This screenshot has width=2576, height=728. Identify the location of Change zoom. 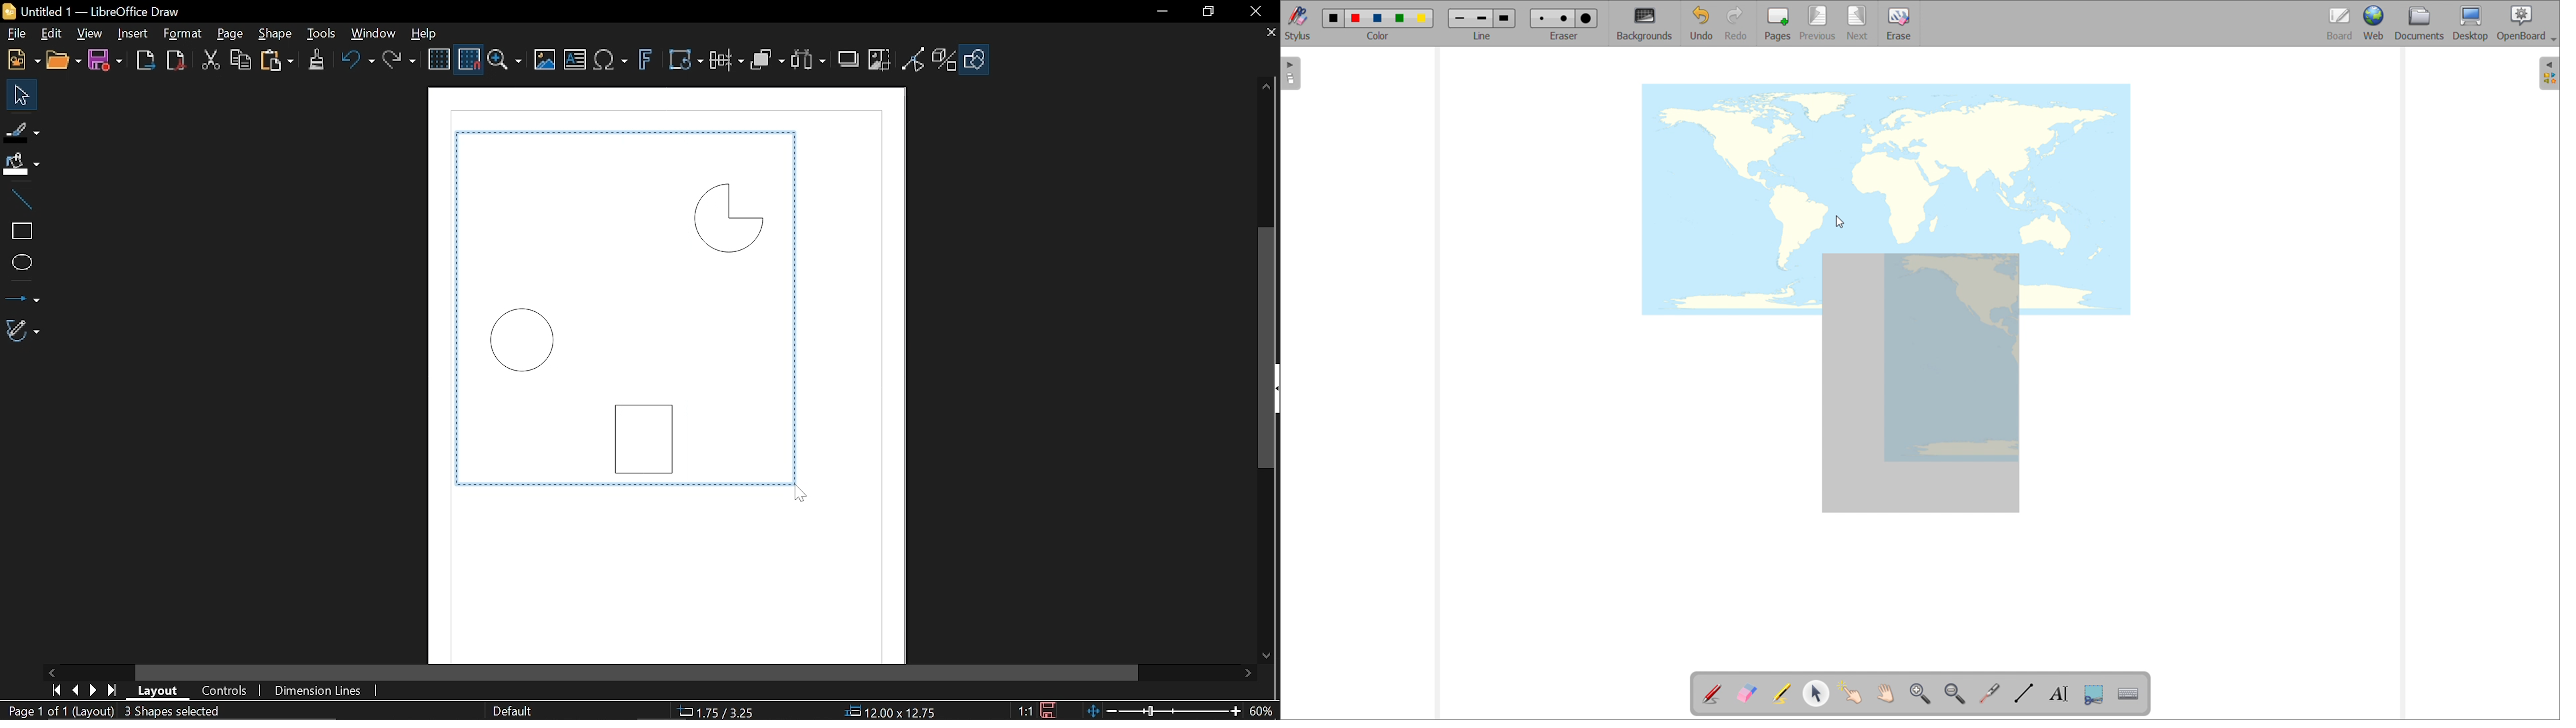
(1162, 712).